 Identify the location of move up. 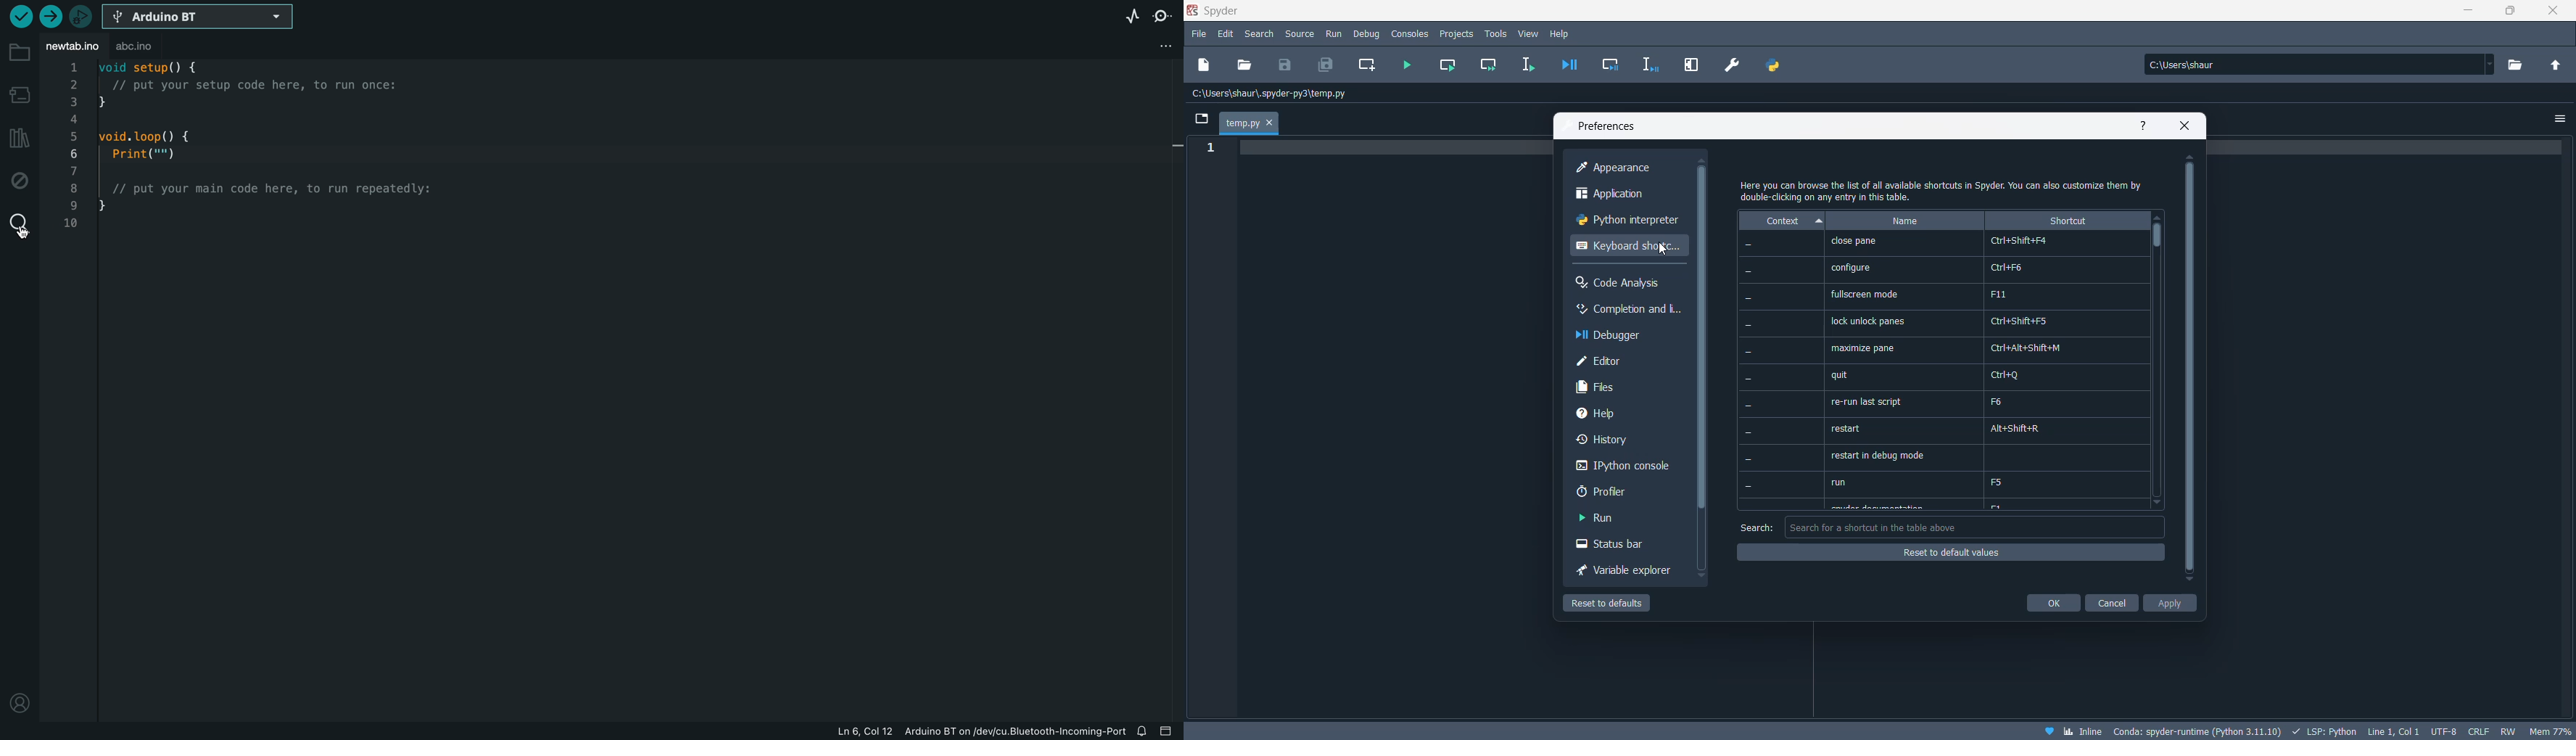
(2159, 217).